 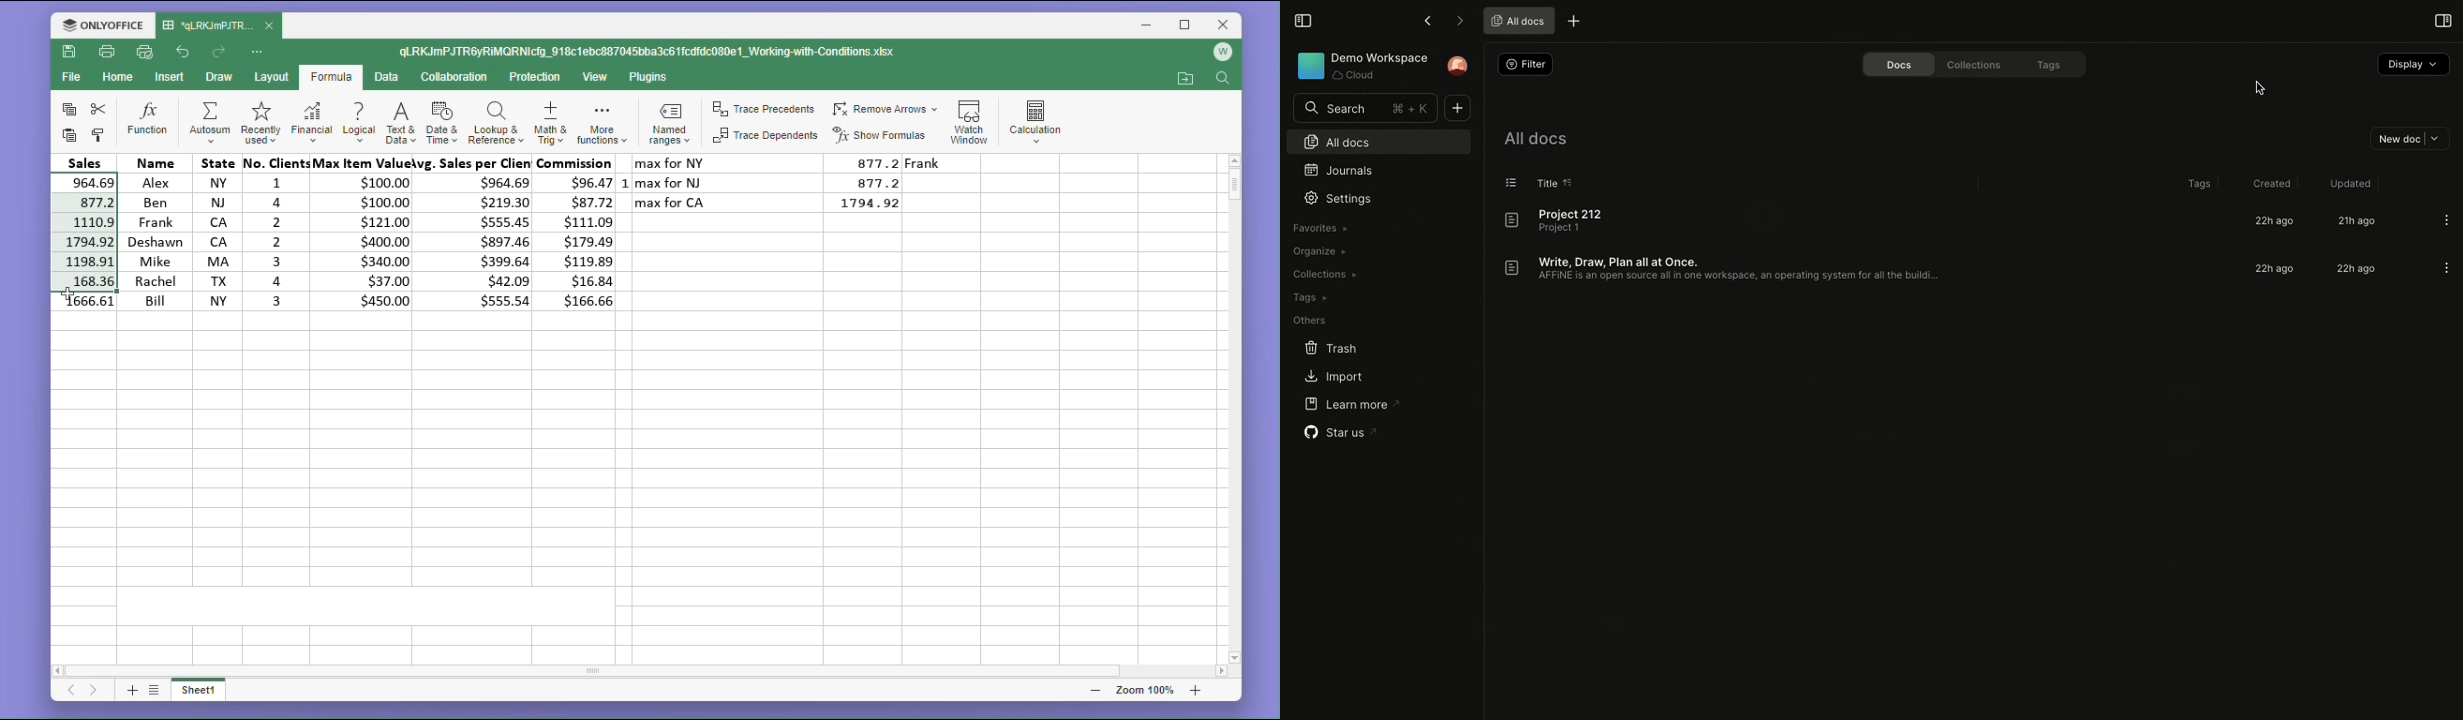 I want to click on watch window, so click(x=972, y=118).